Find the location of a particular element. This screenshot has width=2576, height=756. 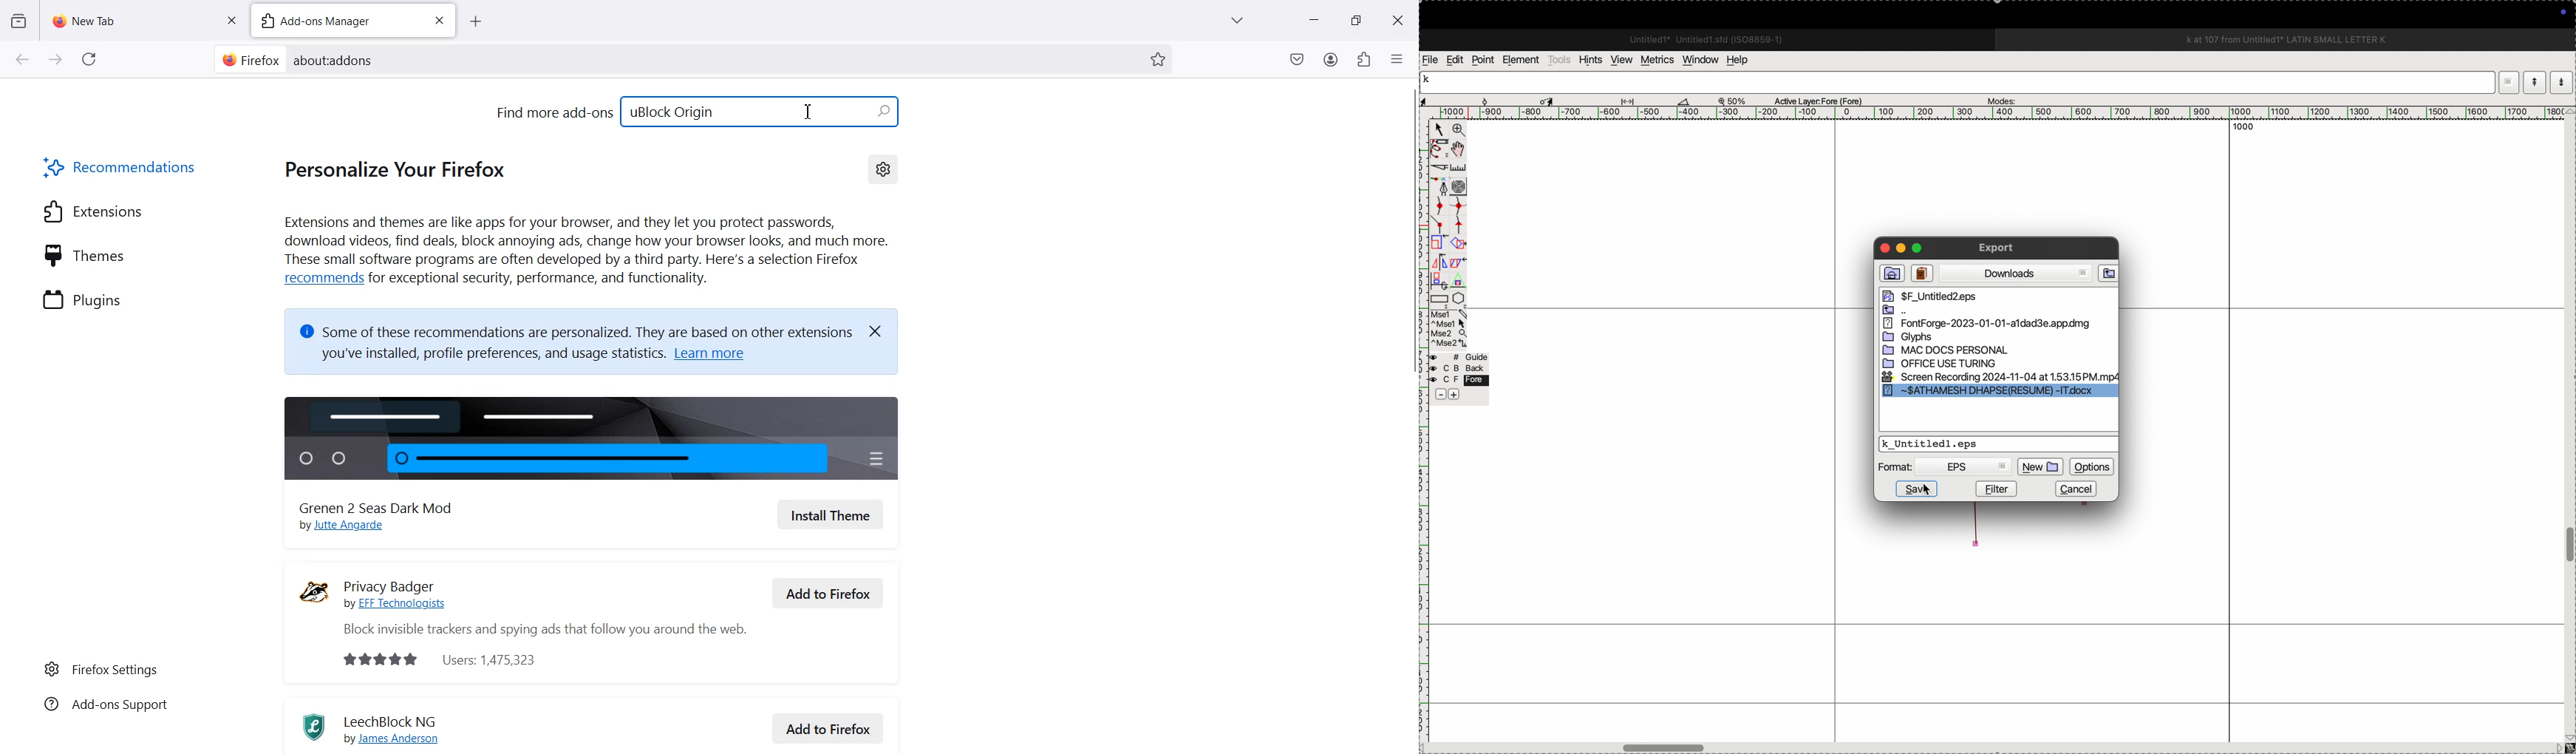

closing window is located at coordinates (1882, 247).